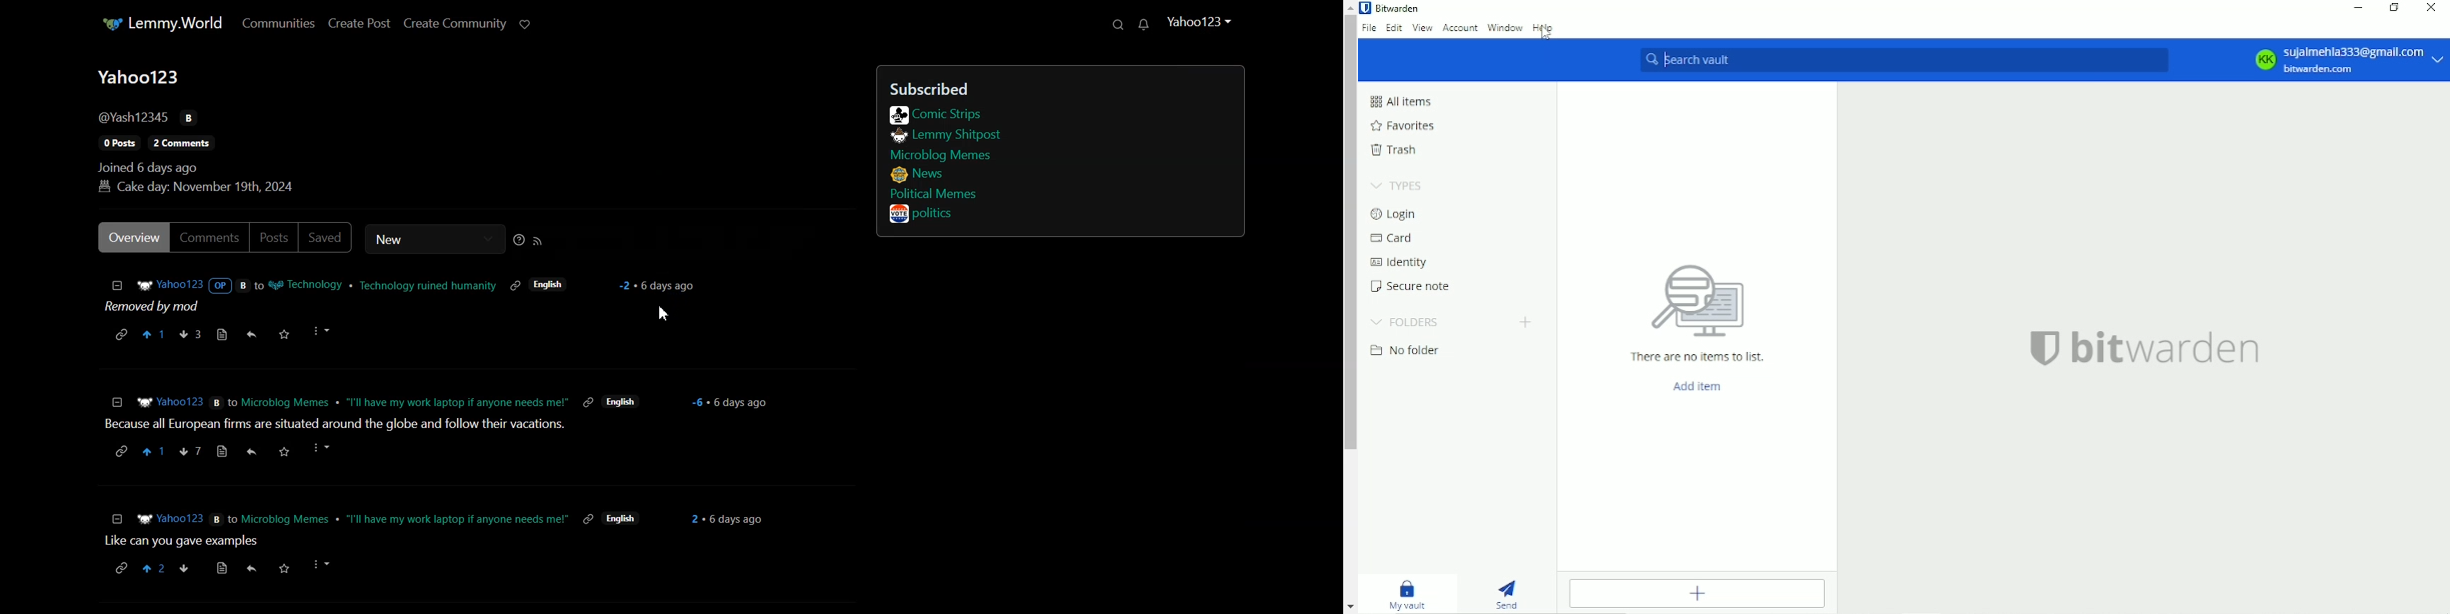  What do you see at coordinates (1460, 29) in the screenshot?
I see `Account` at bounding box center [1460, 29].